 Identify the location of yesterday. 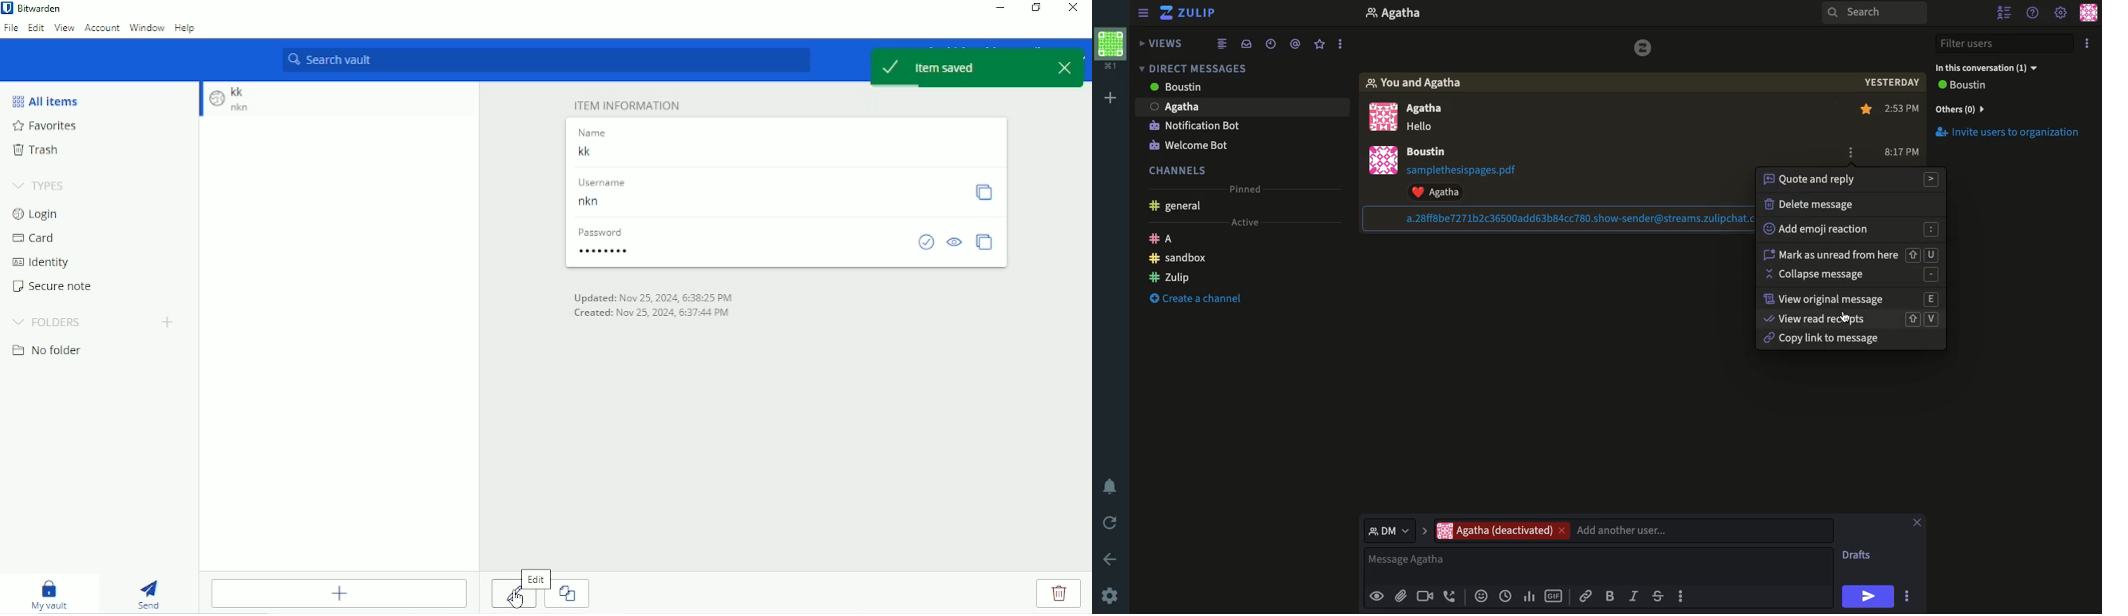
(1889, 85).